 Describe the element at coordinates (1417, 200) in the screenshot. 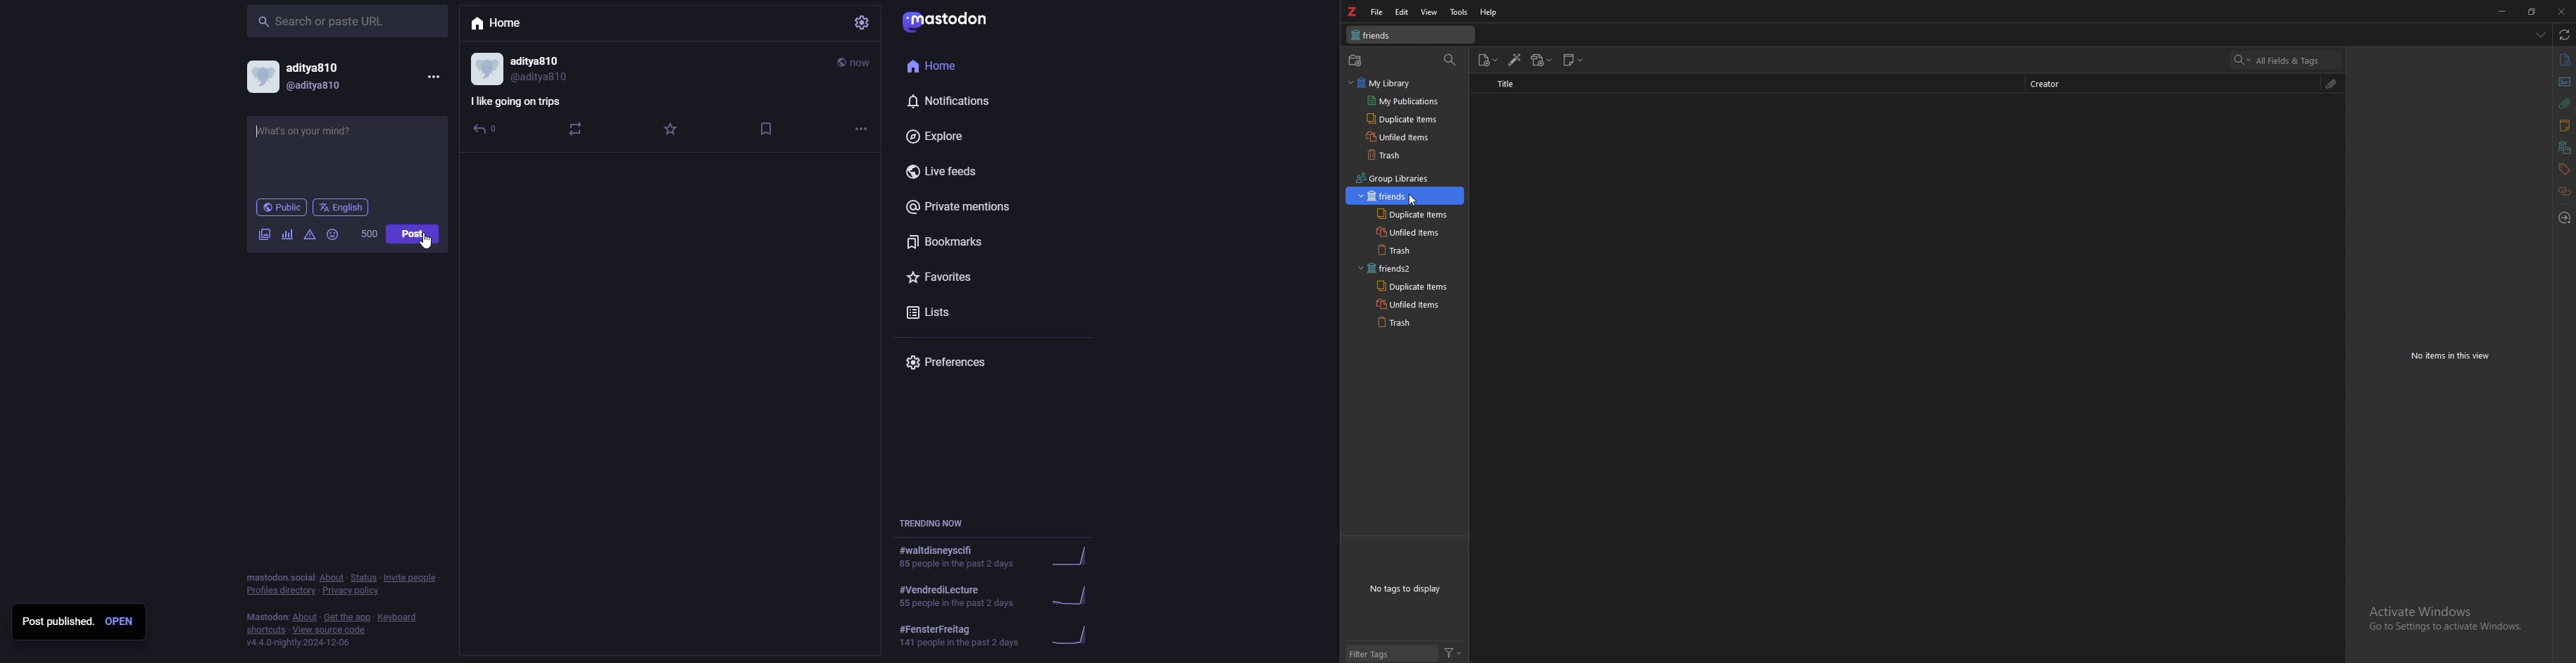

I see `cursor` at that location.